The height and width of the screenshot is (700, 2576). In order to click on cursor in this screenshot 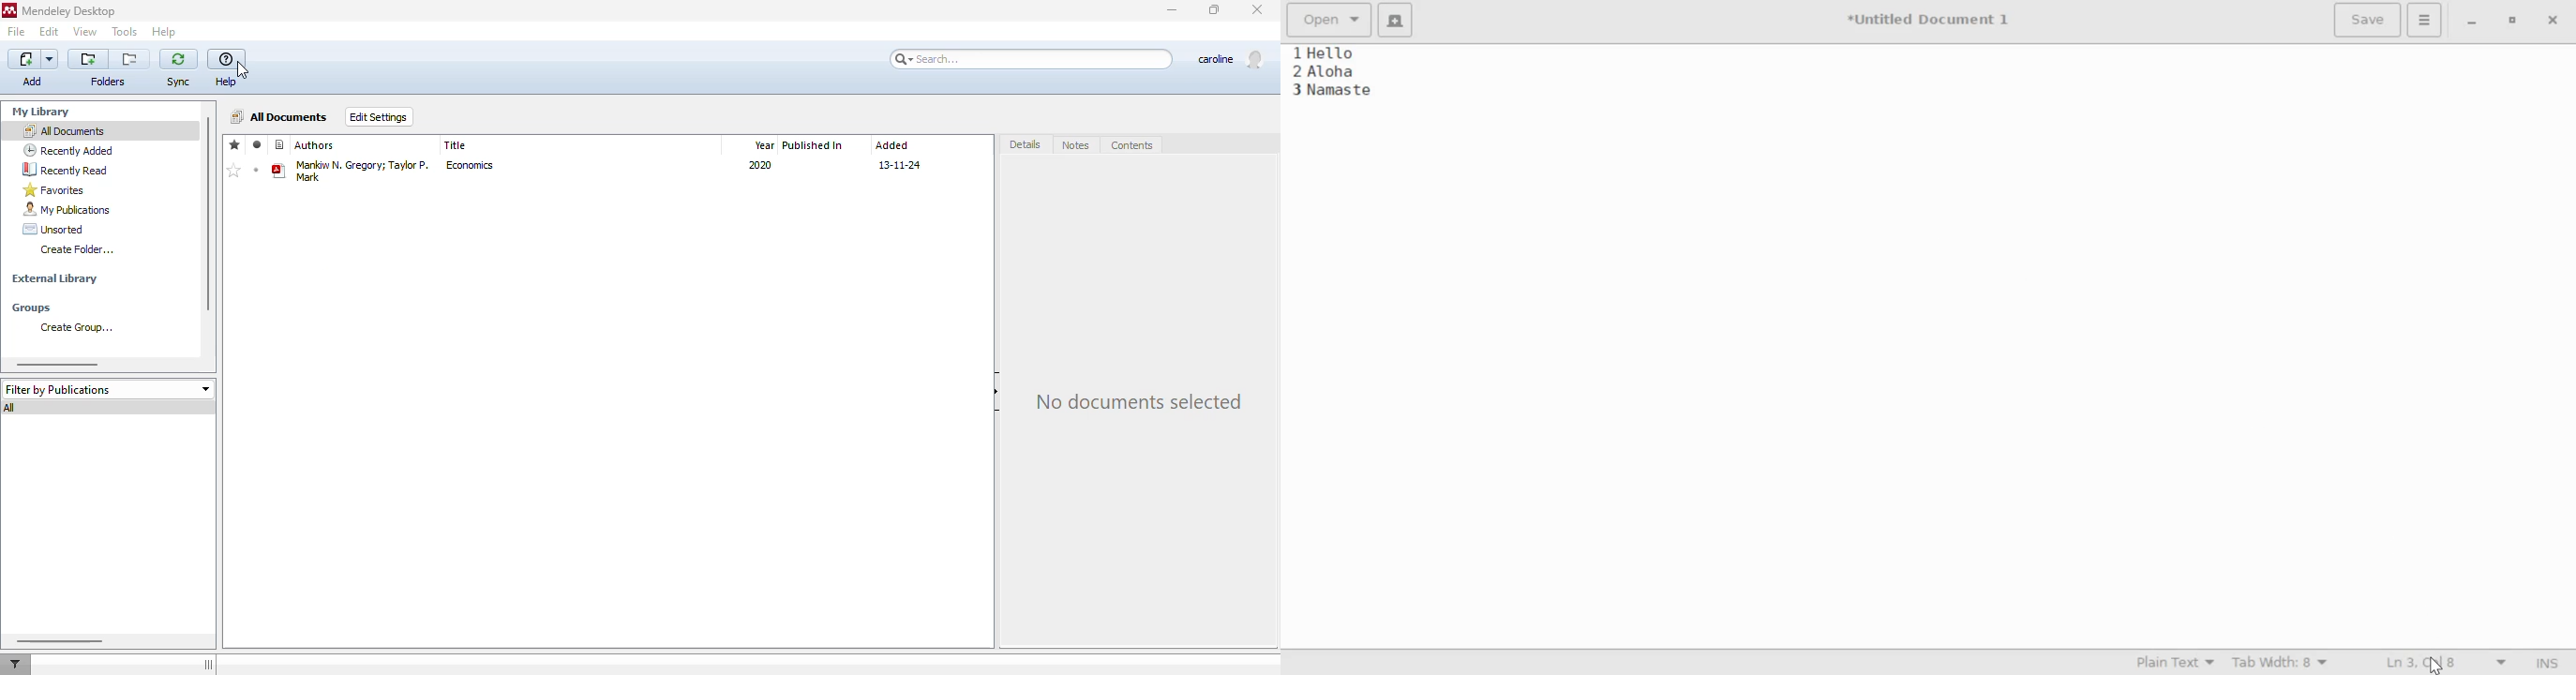, I will do `click(2435, 666)`.